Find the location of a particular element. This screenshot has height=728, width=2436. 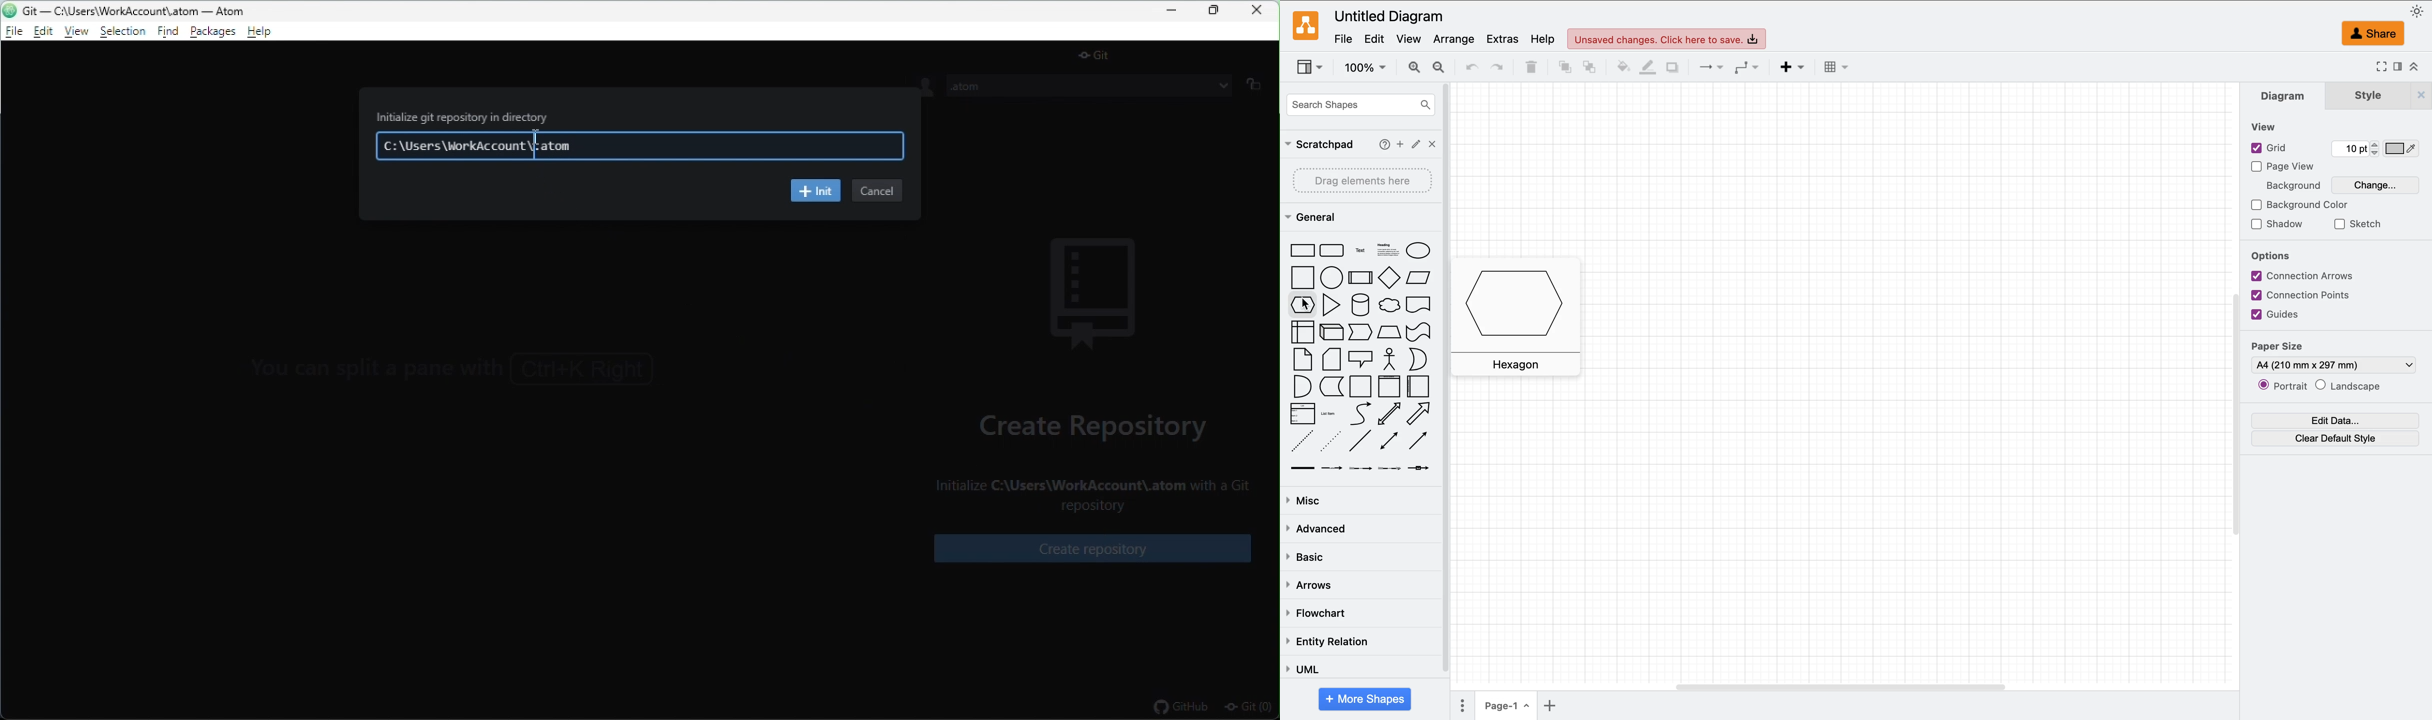

git is located at coordinates (1102, 53).